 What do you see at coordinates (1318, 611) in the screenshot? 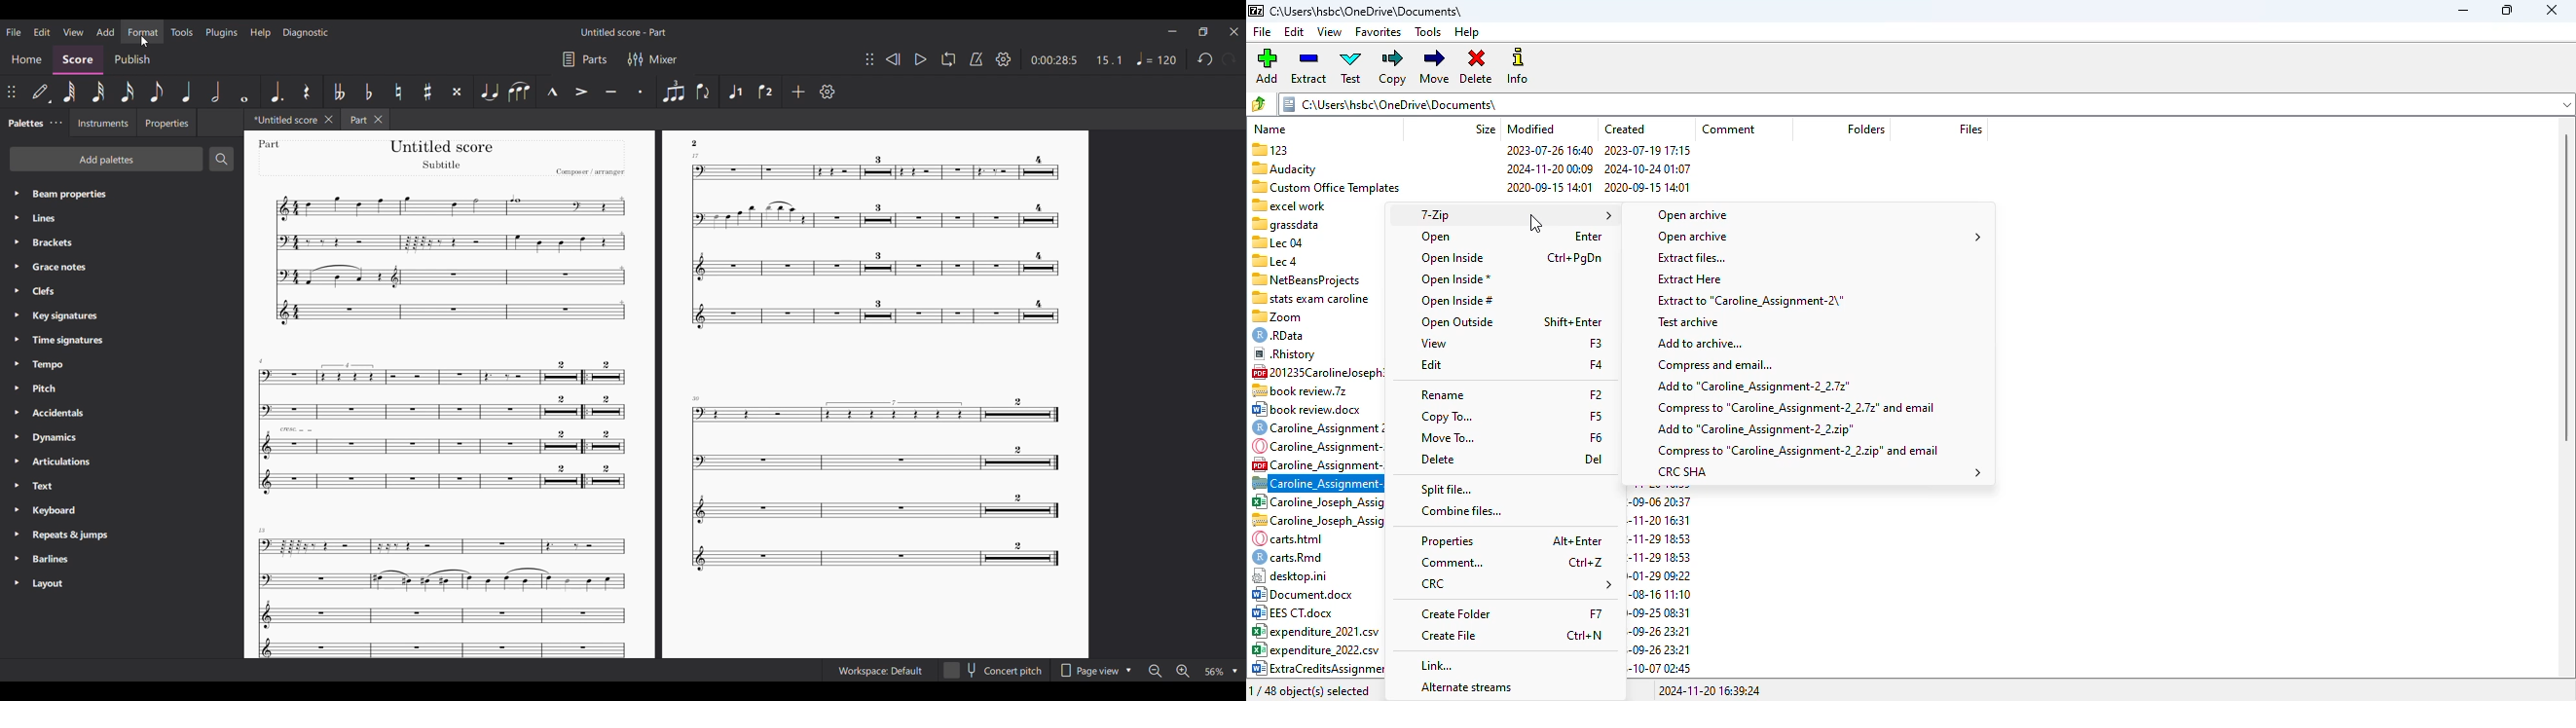
I see `B32 EES CT.doox 16886 2020-08-27 13:43 2020-09-25 08:31` at bounding box center [1318, 611].